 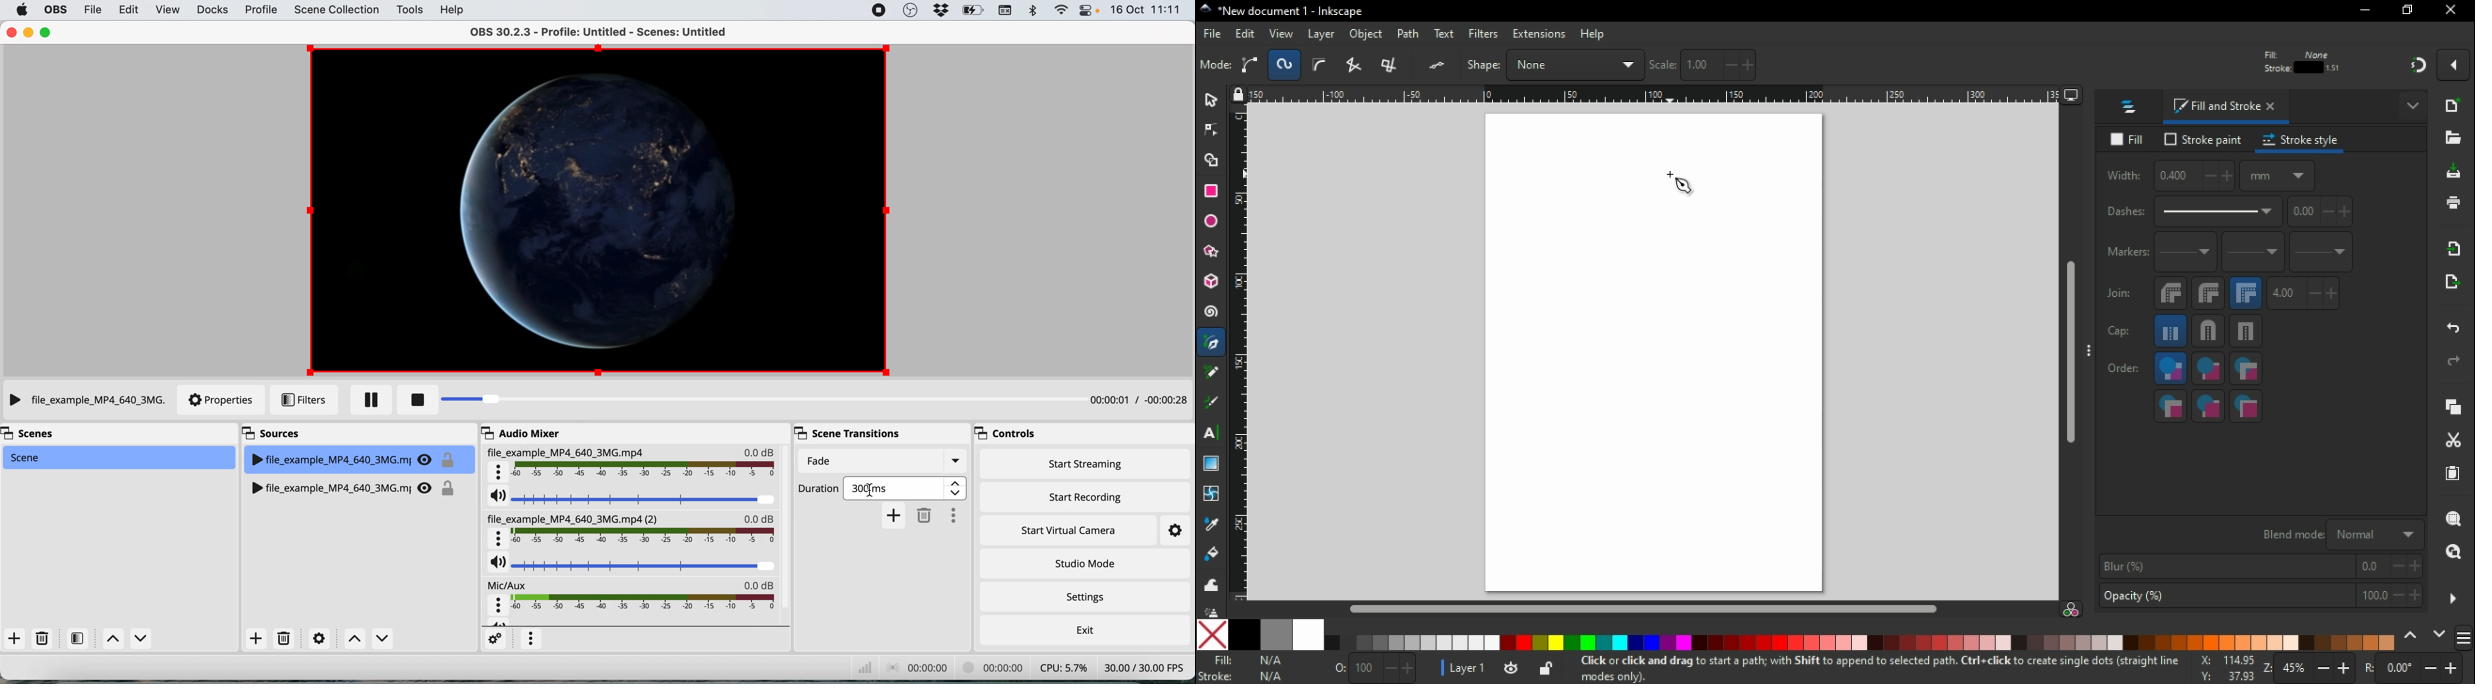 I want to click on close, so click(x=11, y=31).